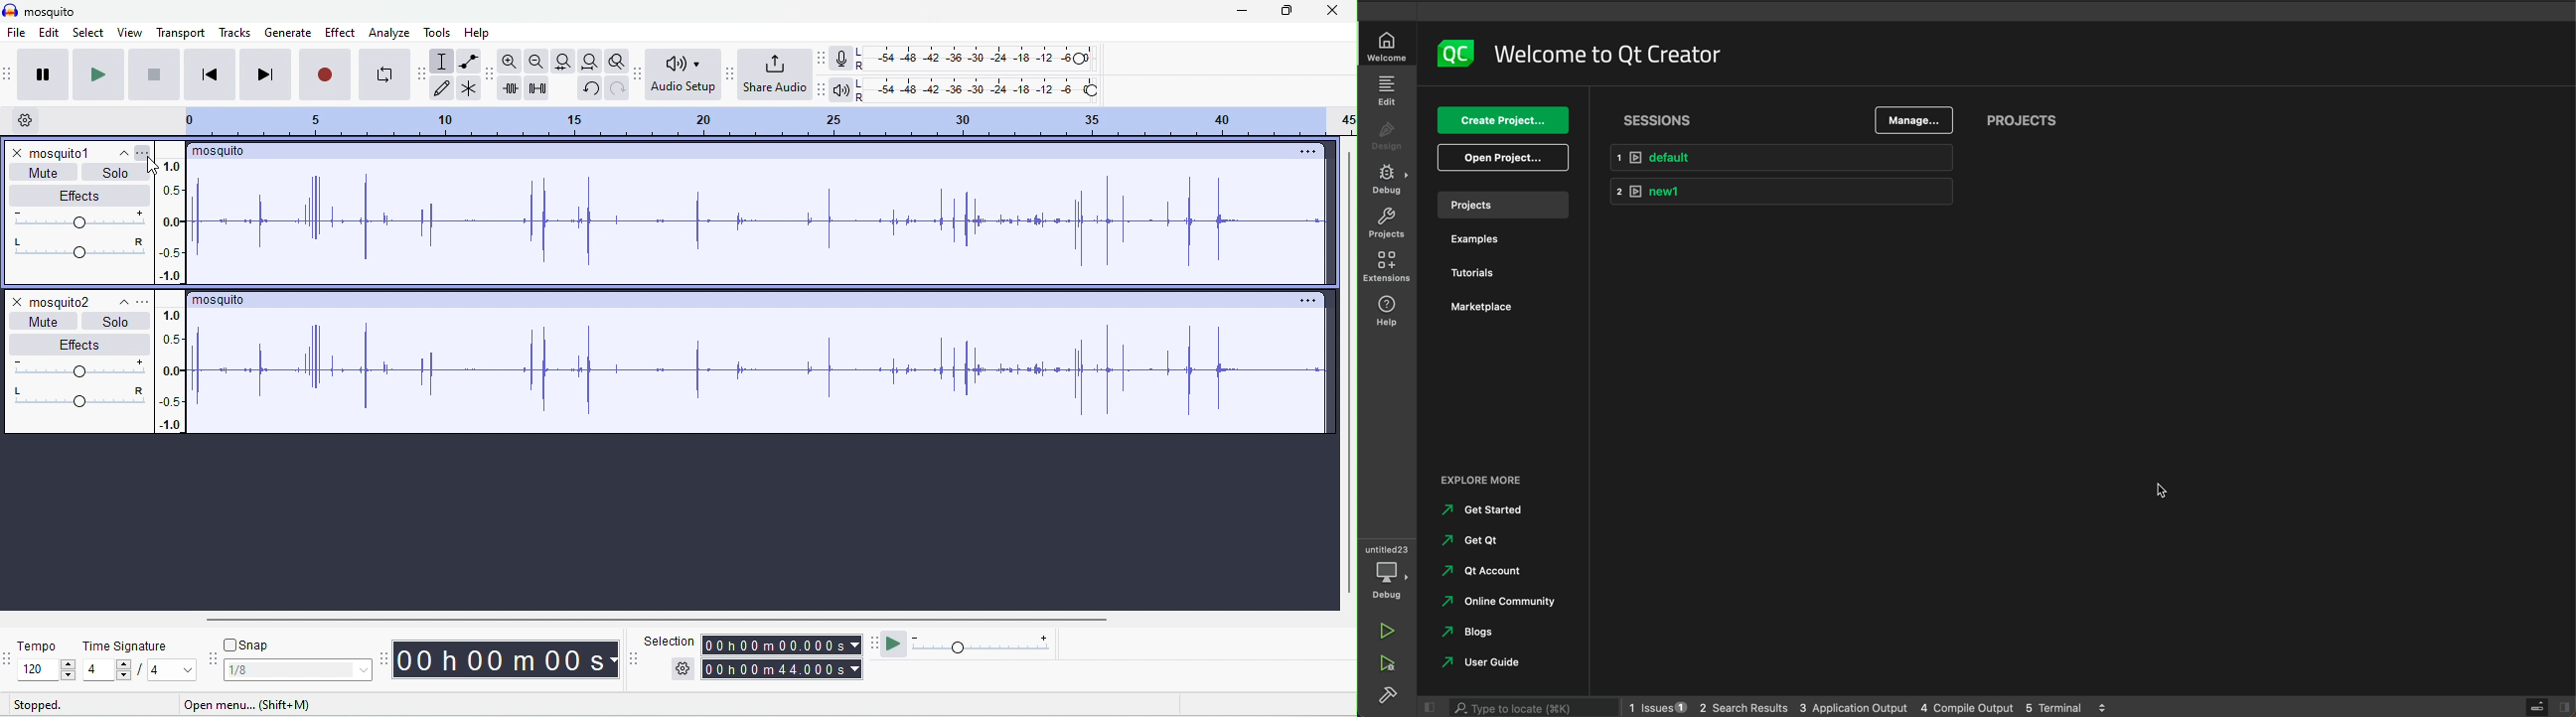  What do you see at coordinates (783, 645) in the screenshot?
I see `selection time` at bounding box center [783, 645].